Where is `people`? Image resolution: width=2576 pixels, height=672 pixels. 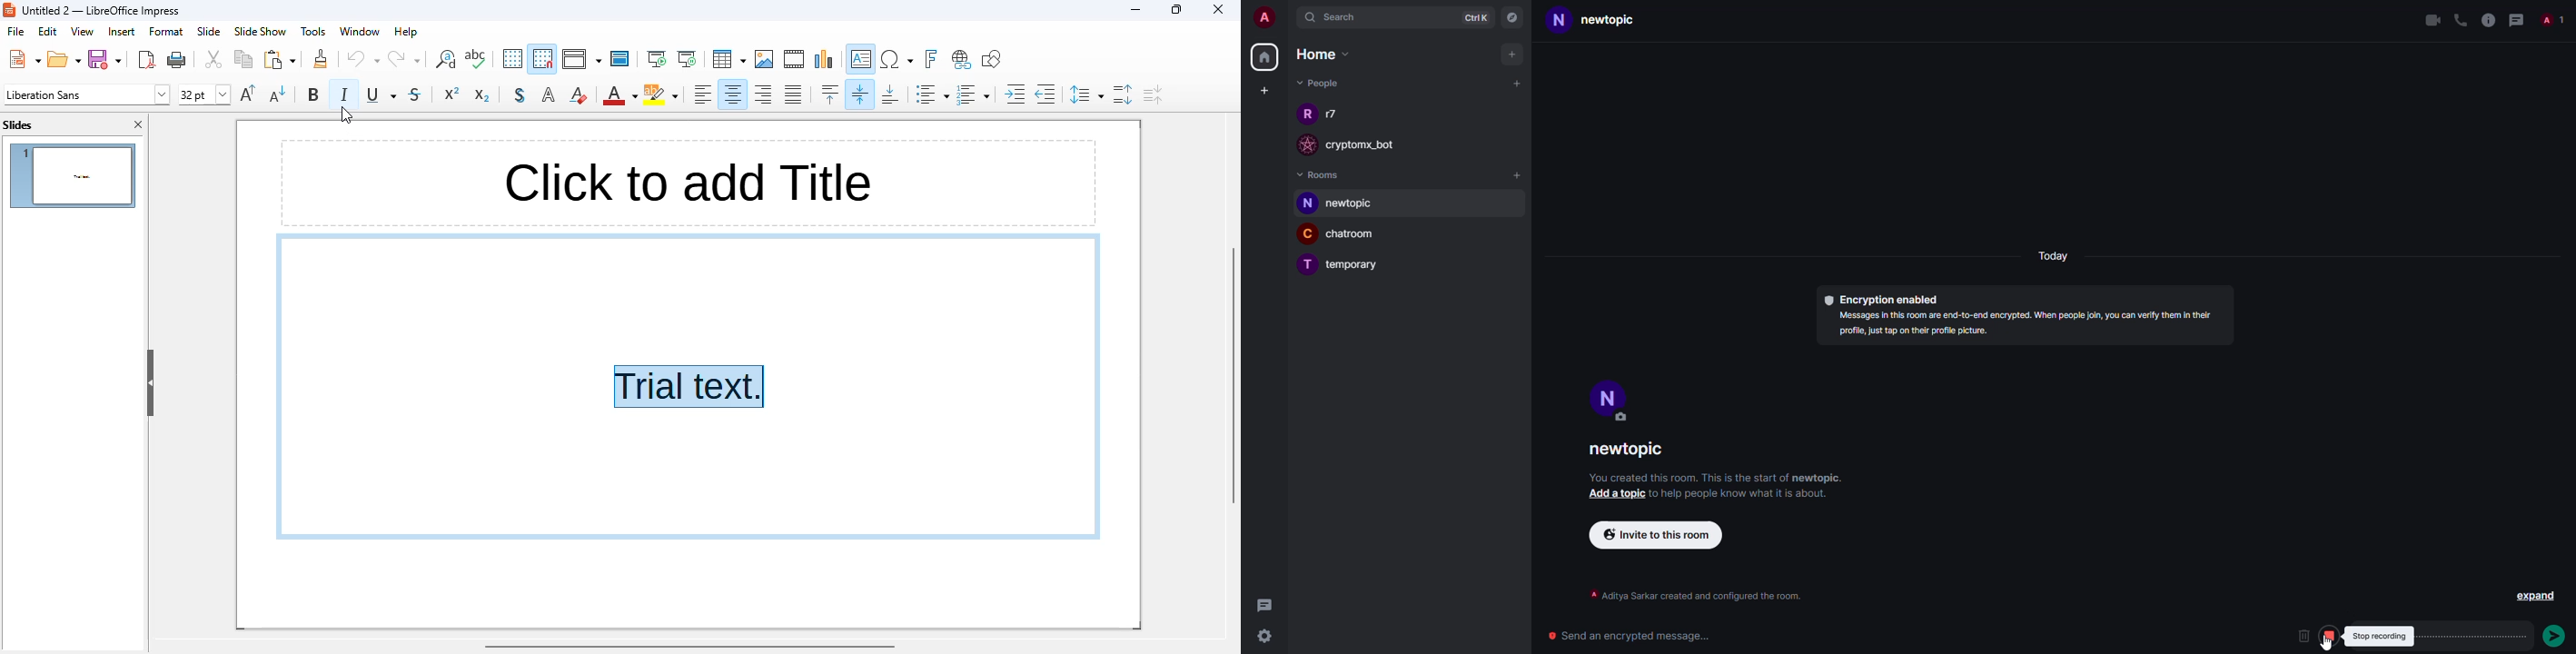
people is located at coordinates (1319, 83).